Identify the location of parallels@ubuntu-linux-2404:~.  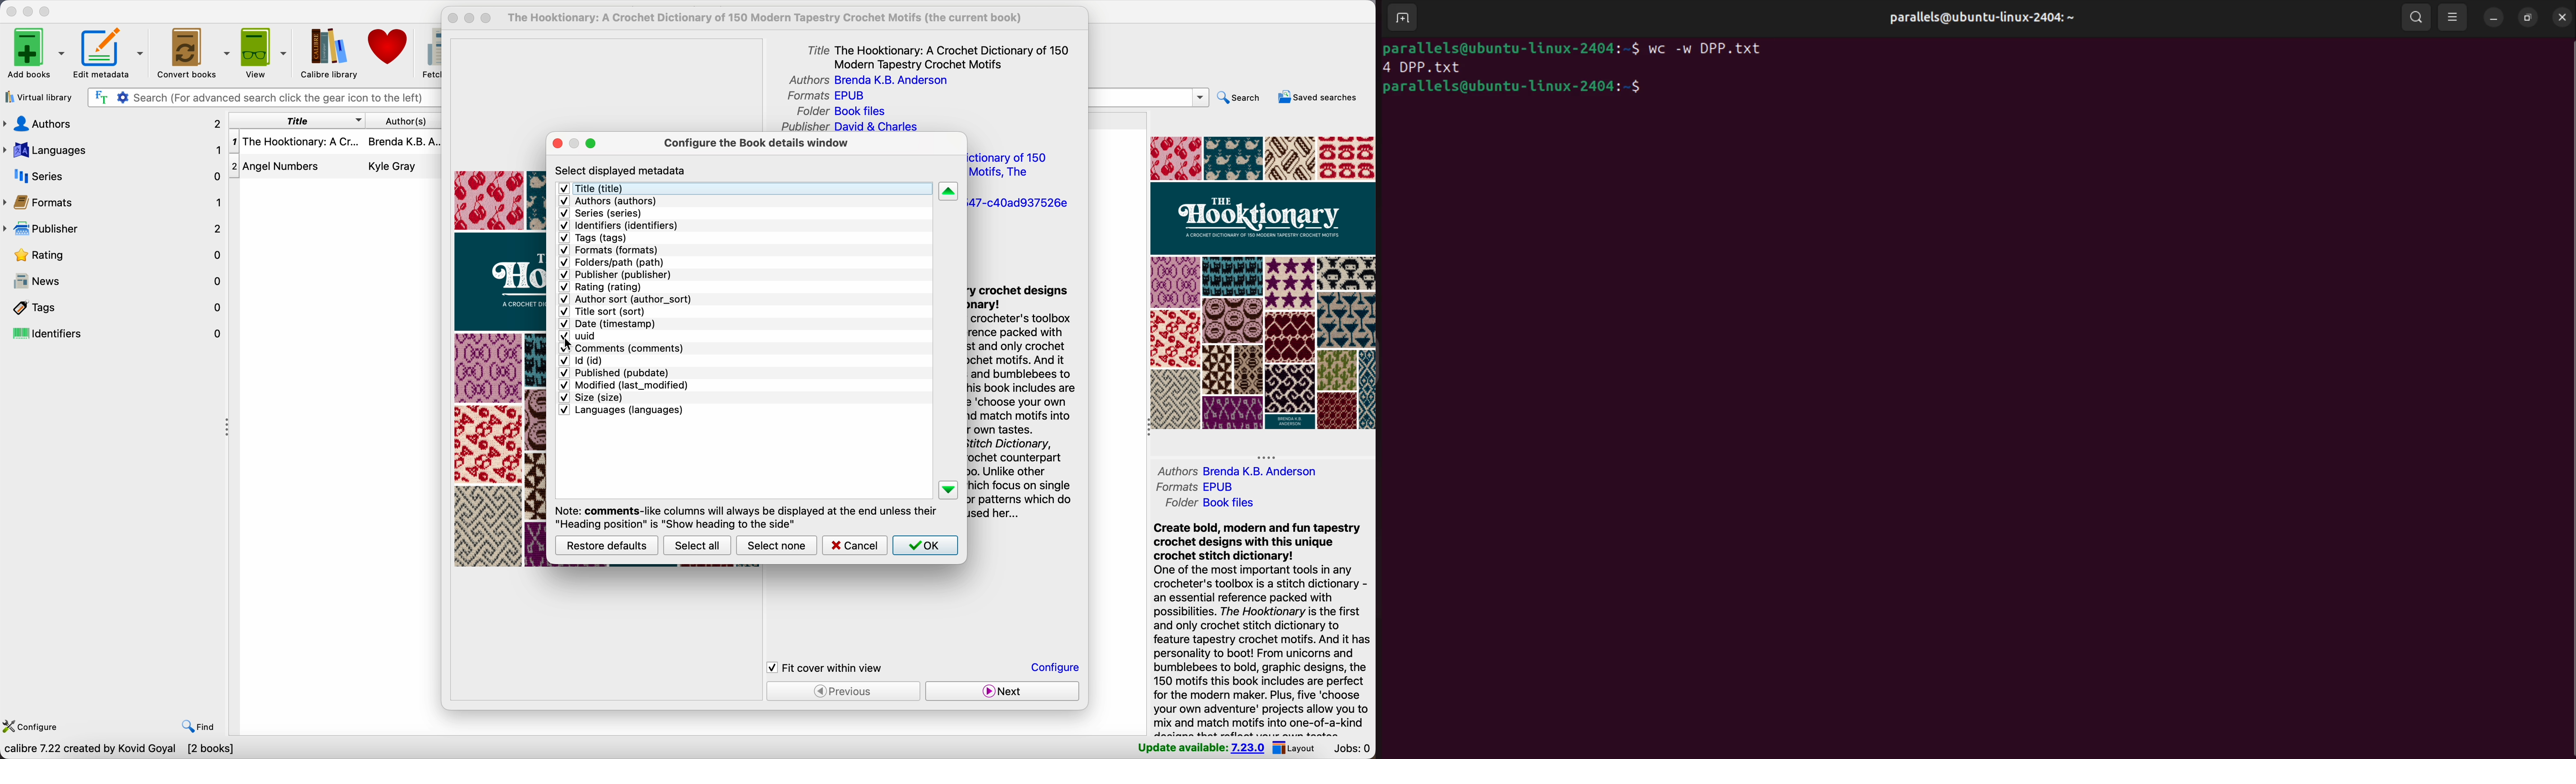
(1983, 17).